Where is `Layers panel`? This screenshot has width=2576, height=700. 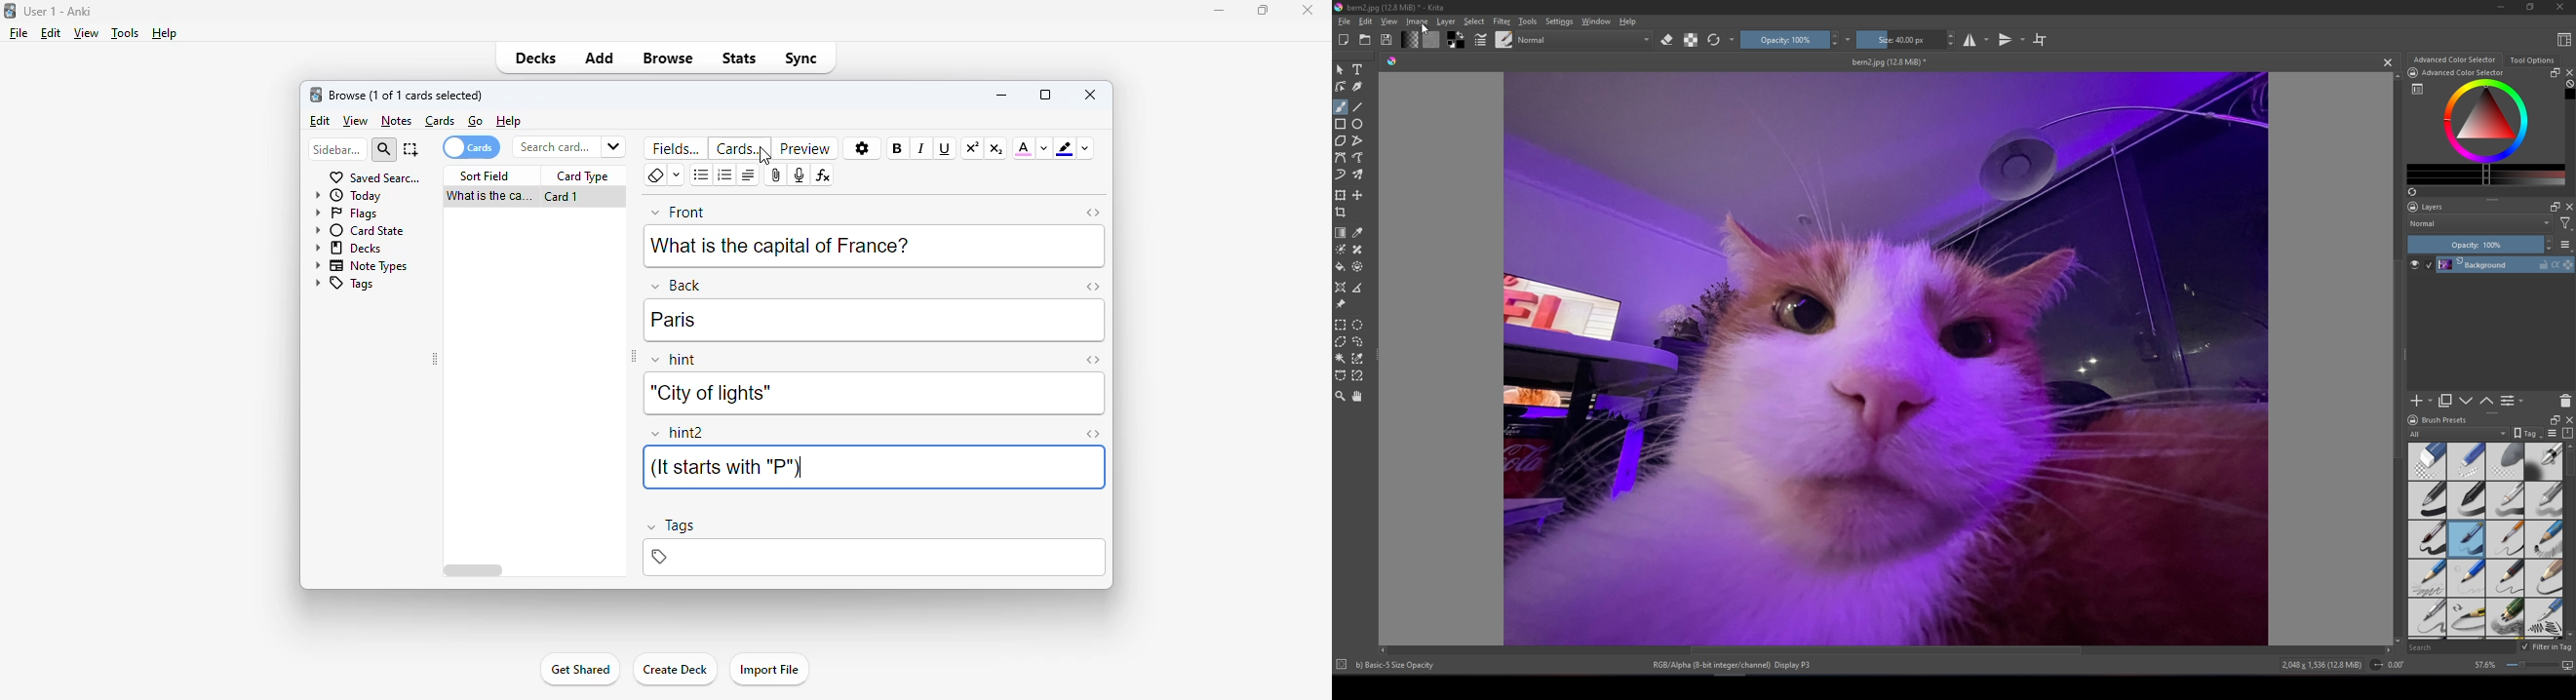 Layers panel is located at coordinates (2495, 331).